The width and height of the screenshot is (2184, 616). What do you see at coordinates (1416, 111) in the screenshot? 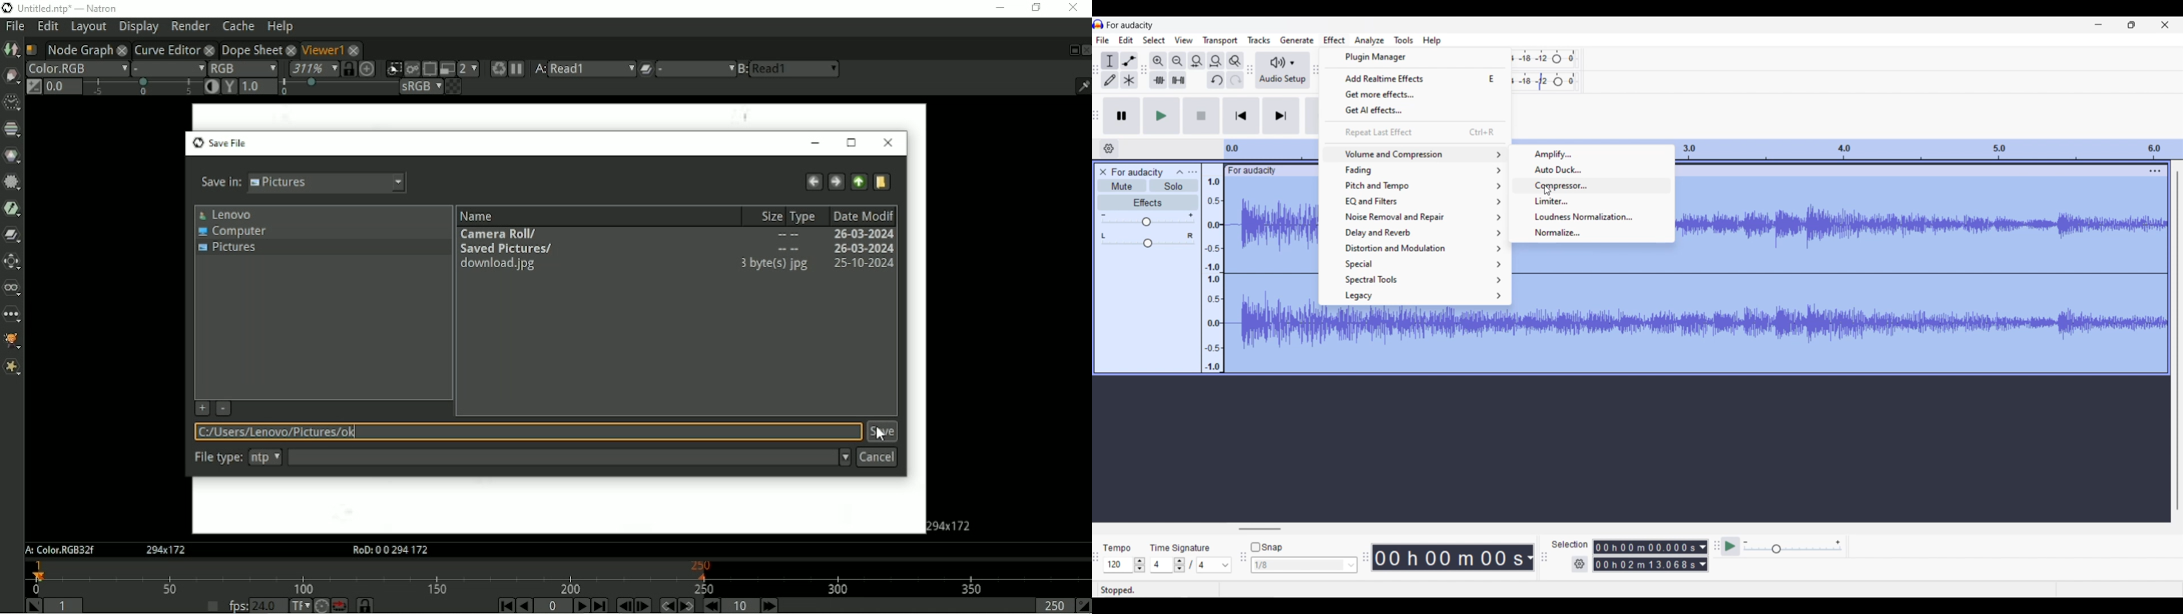
I see `Get AI effects` at bounding box center [1416, 111].